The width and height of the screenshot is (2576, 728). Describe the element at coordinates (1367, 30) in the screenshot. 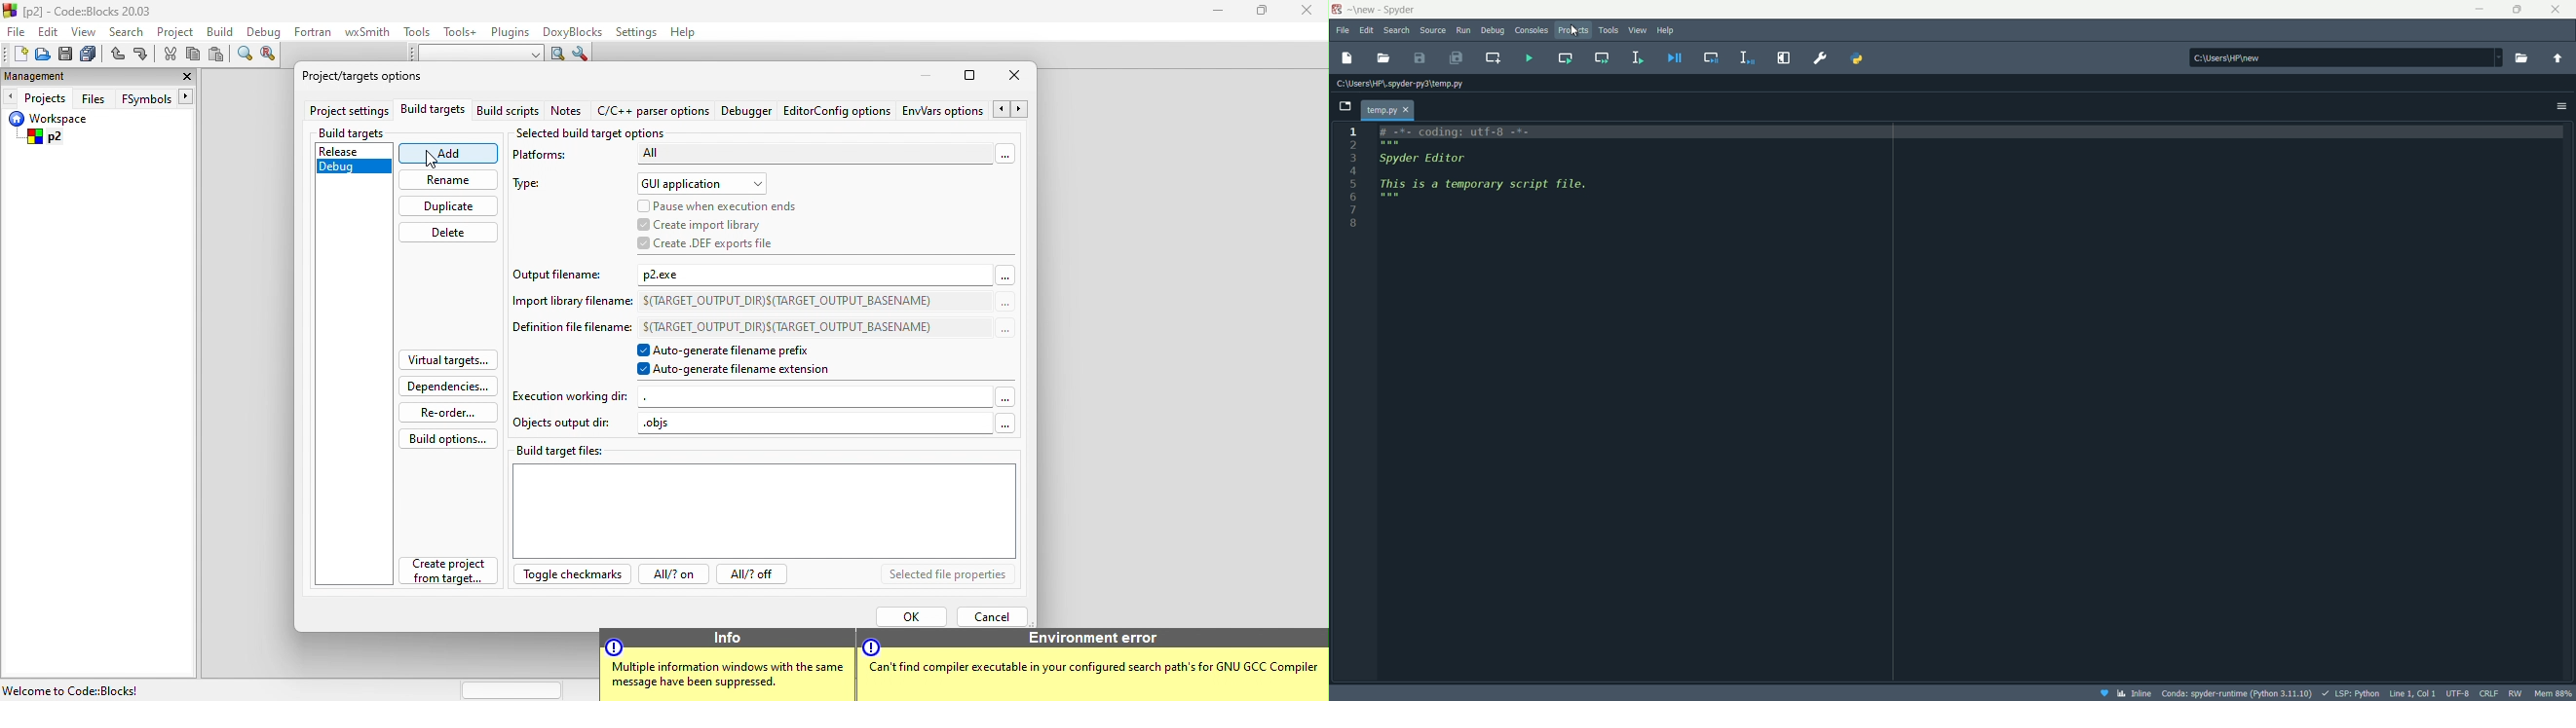

I see `Edit menu` at that location.